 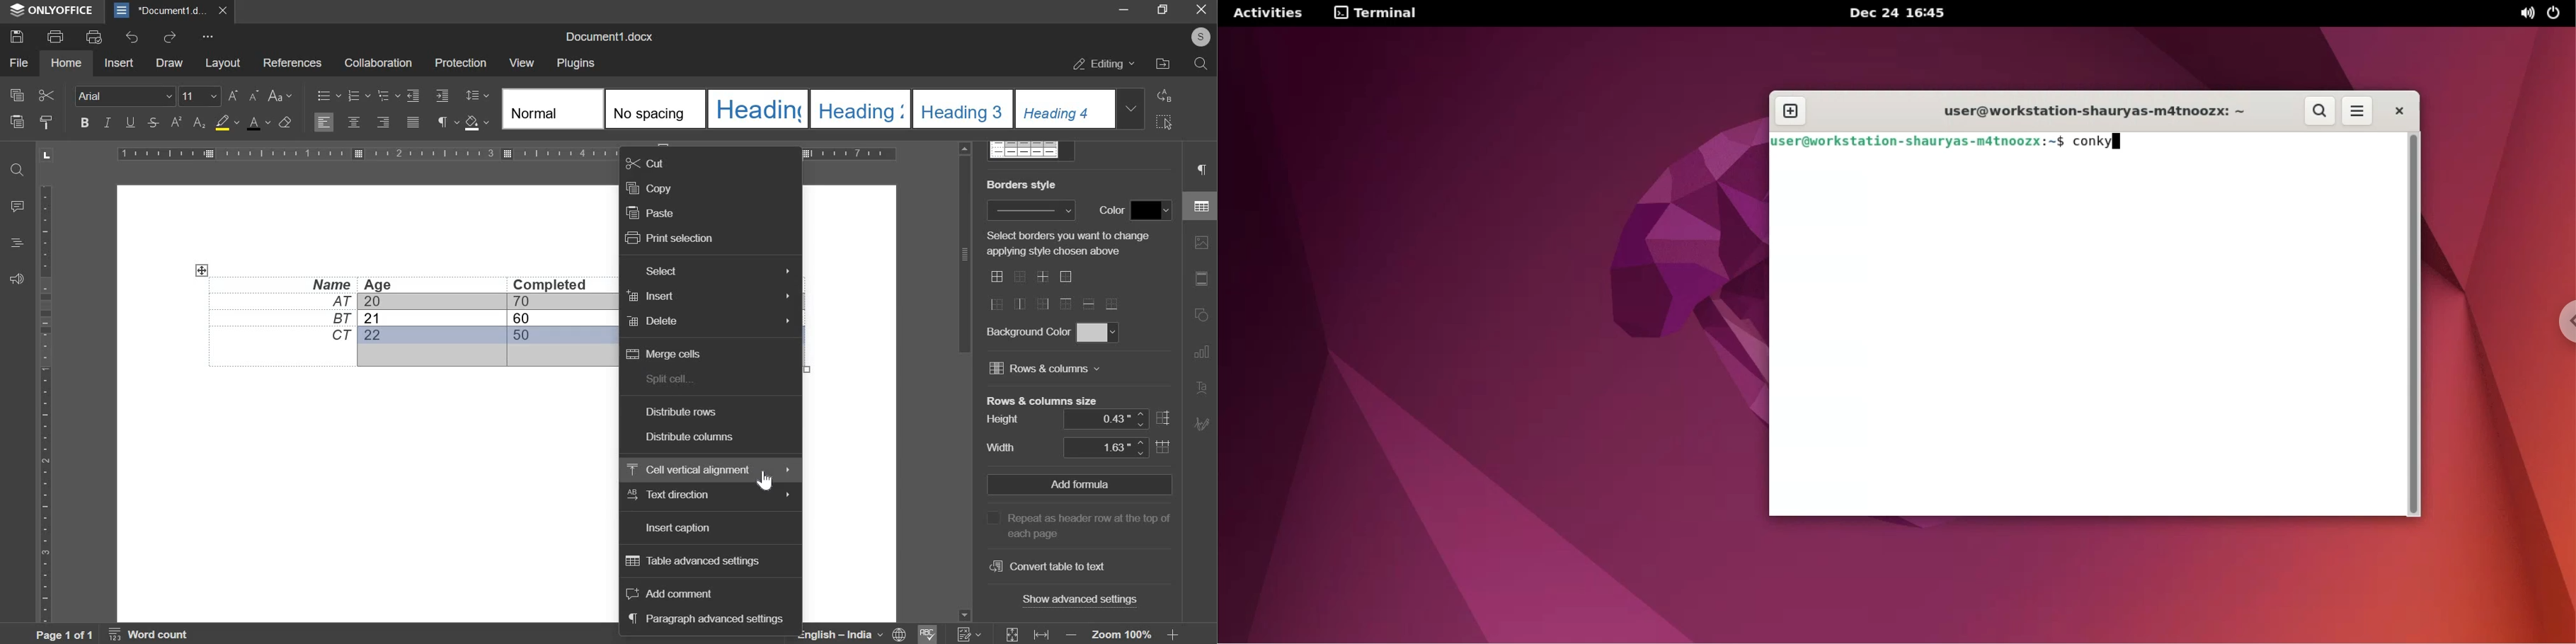 What do you see at coordinates (18, 62) in the screenshot?
I see `file` at bounding box center [18, 62].